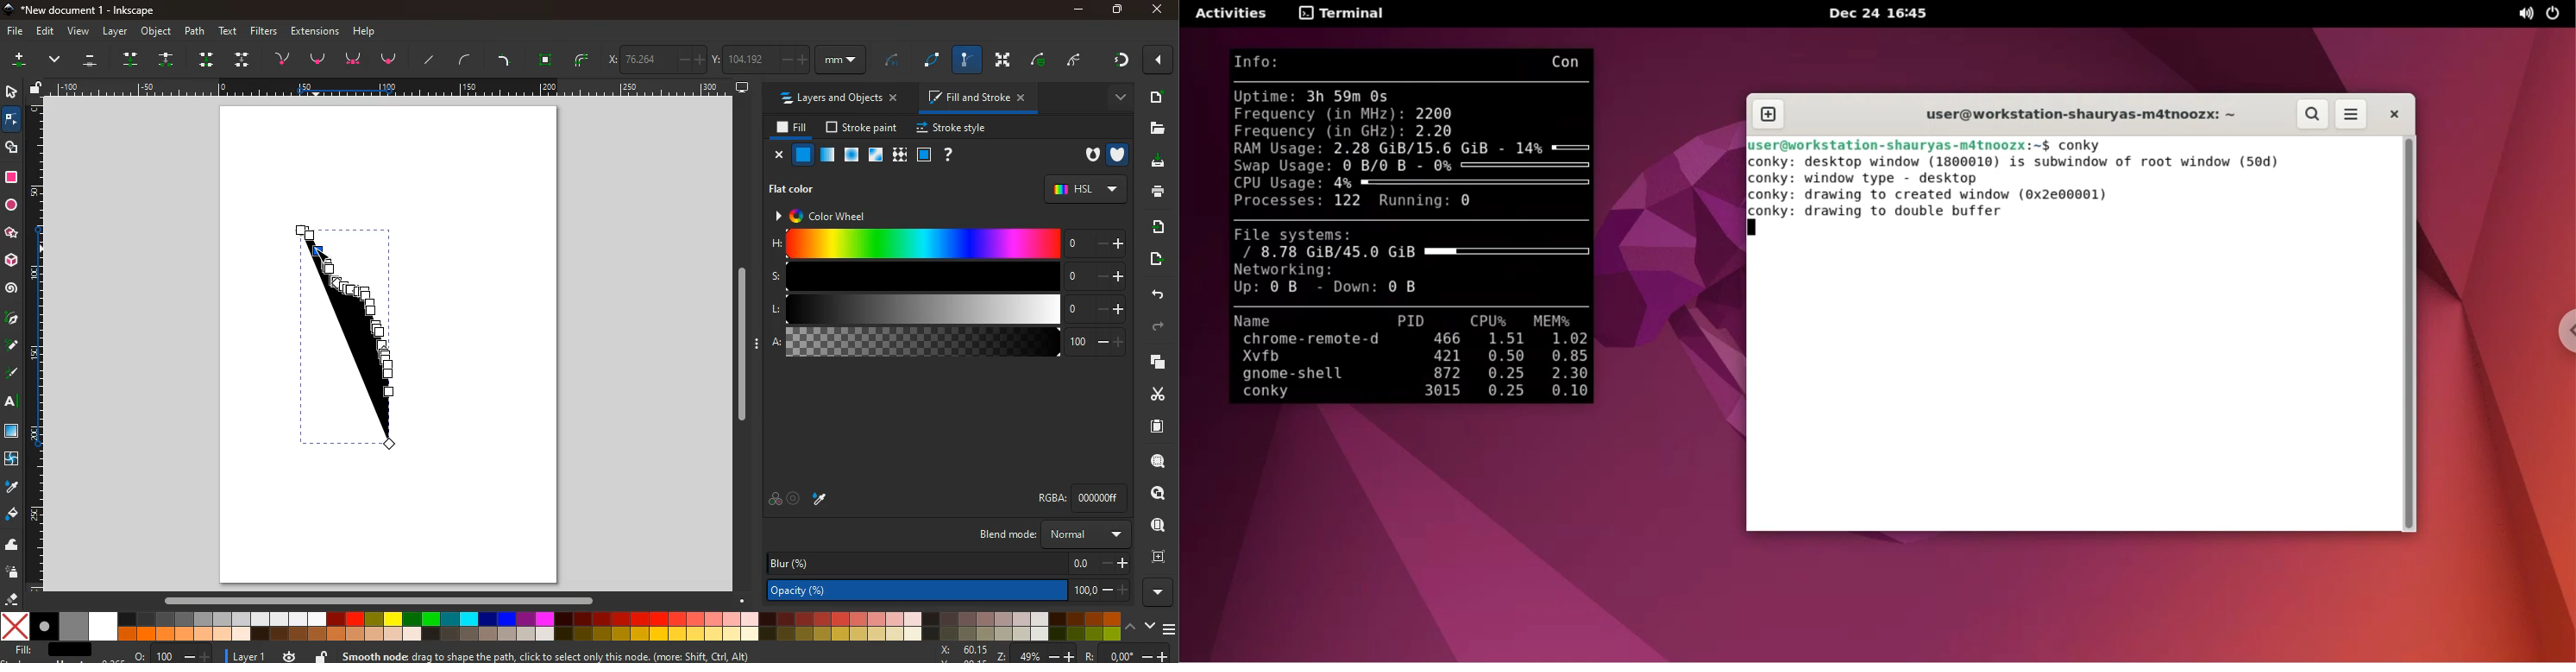 Image resolution: width=2576 pixels, height=672 pixels. What do you see at coordinates (1084, 188) in the screenshot?
I see `hsl` at bounding box center [1084, 188].